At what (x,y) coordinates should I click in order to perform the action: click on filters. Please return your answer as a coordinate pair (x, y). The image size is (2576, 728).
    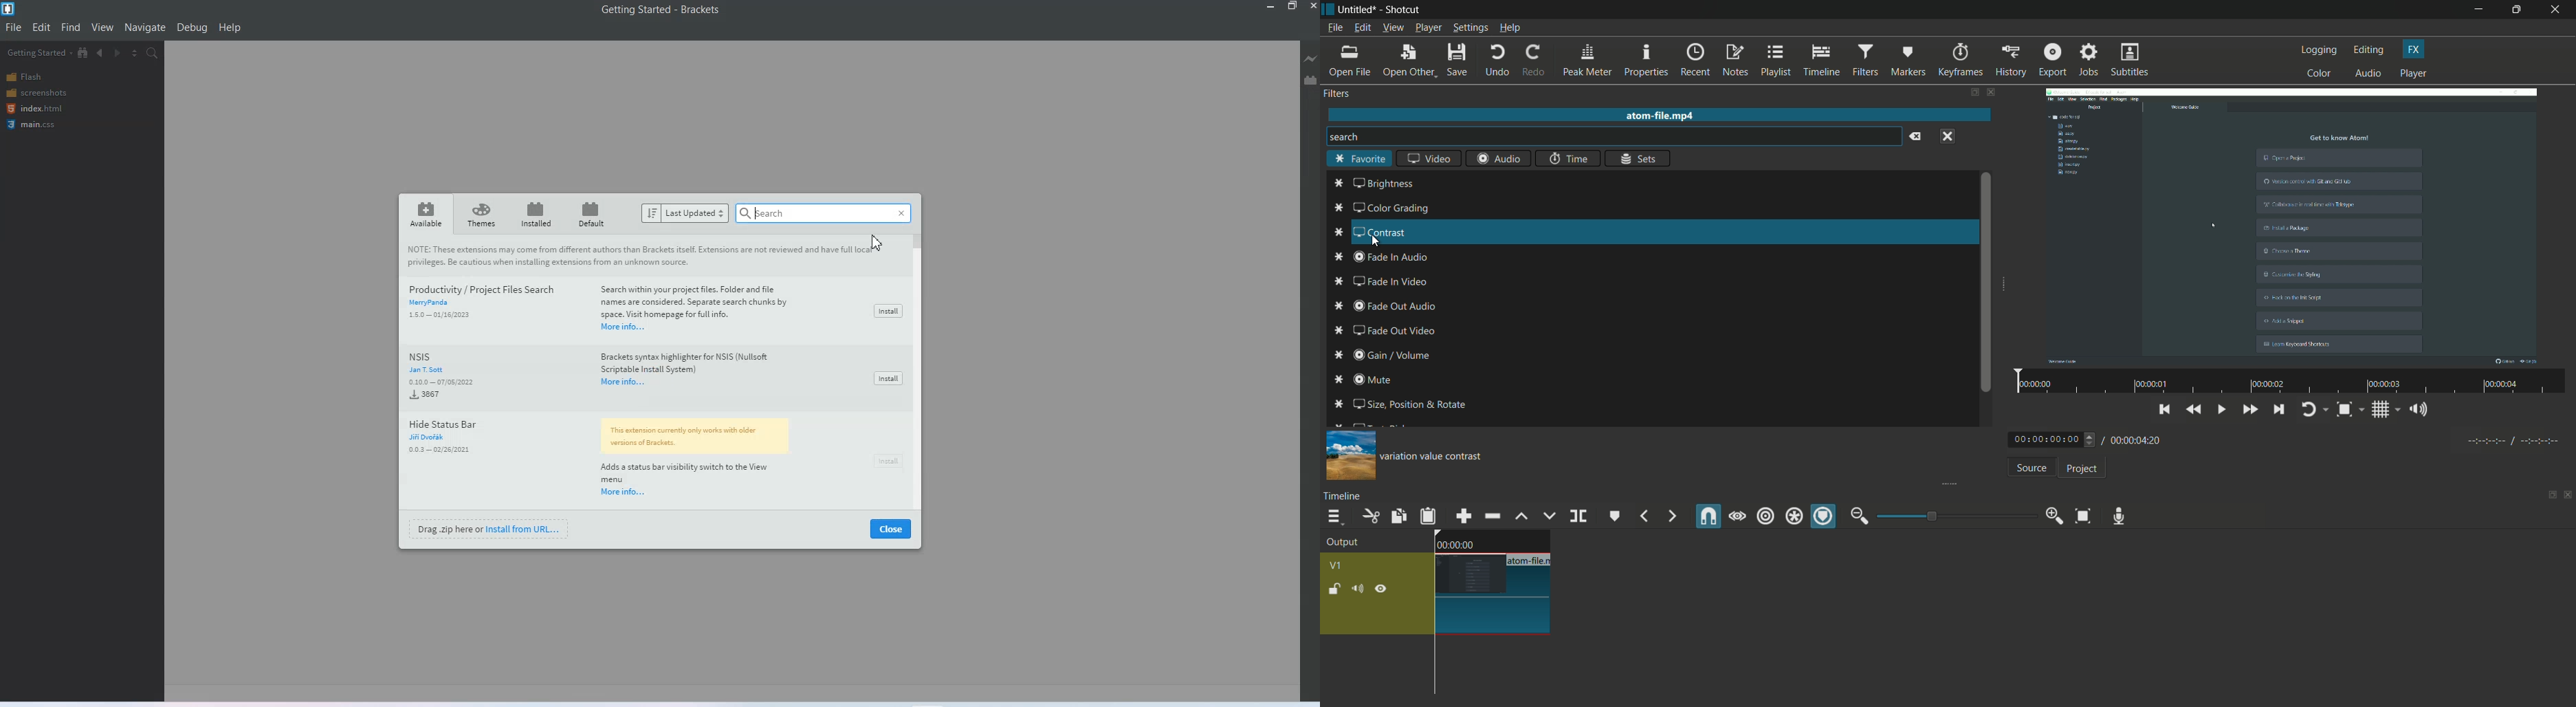
    Looking at the image, I should click on (1338, 94).